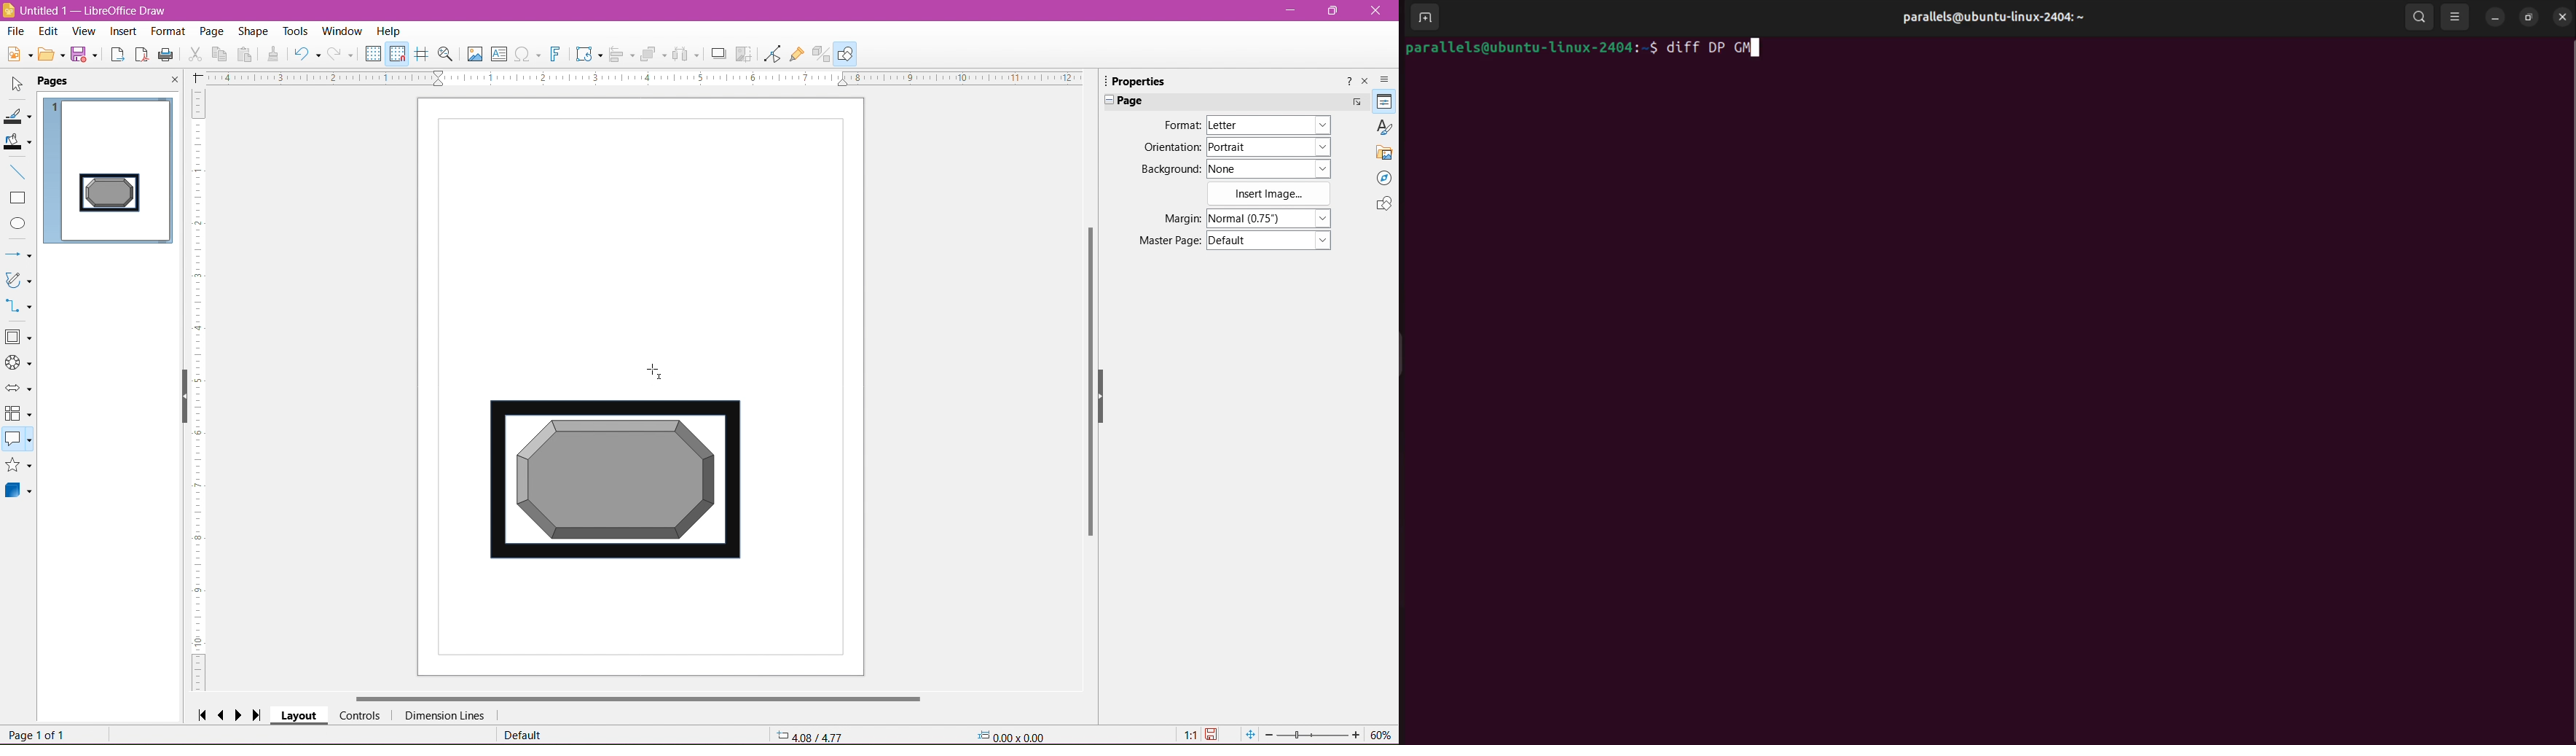 The height and width of the screenshot is (756, 2576). What do you see at coordinates (220, 54) in the screenshot?
I see `Copy` at bounding box center [220, 54].